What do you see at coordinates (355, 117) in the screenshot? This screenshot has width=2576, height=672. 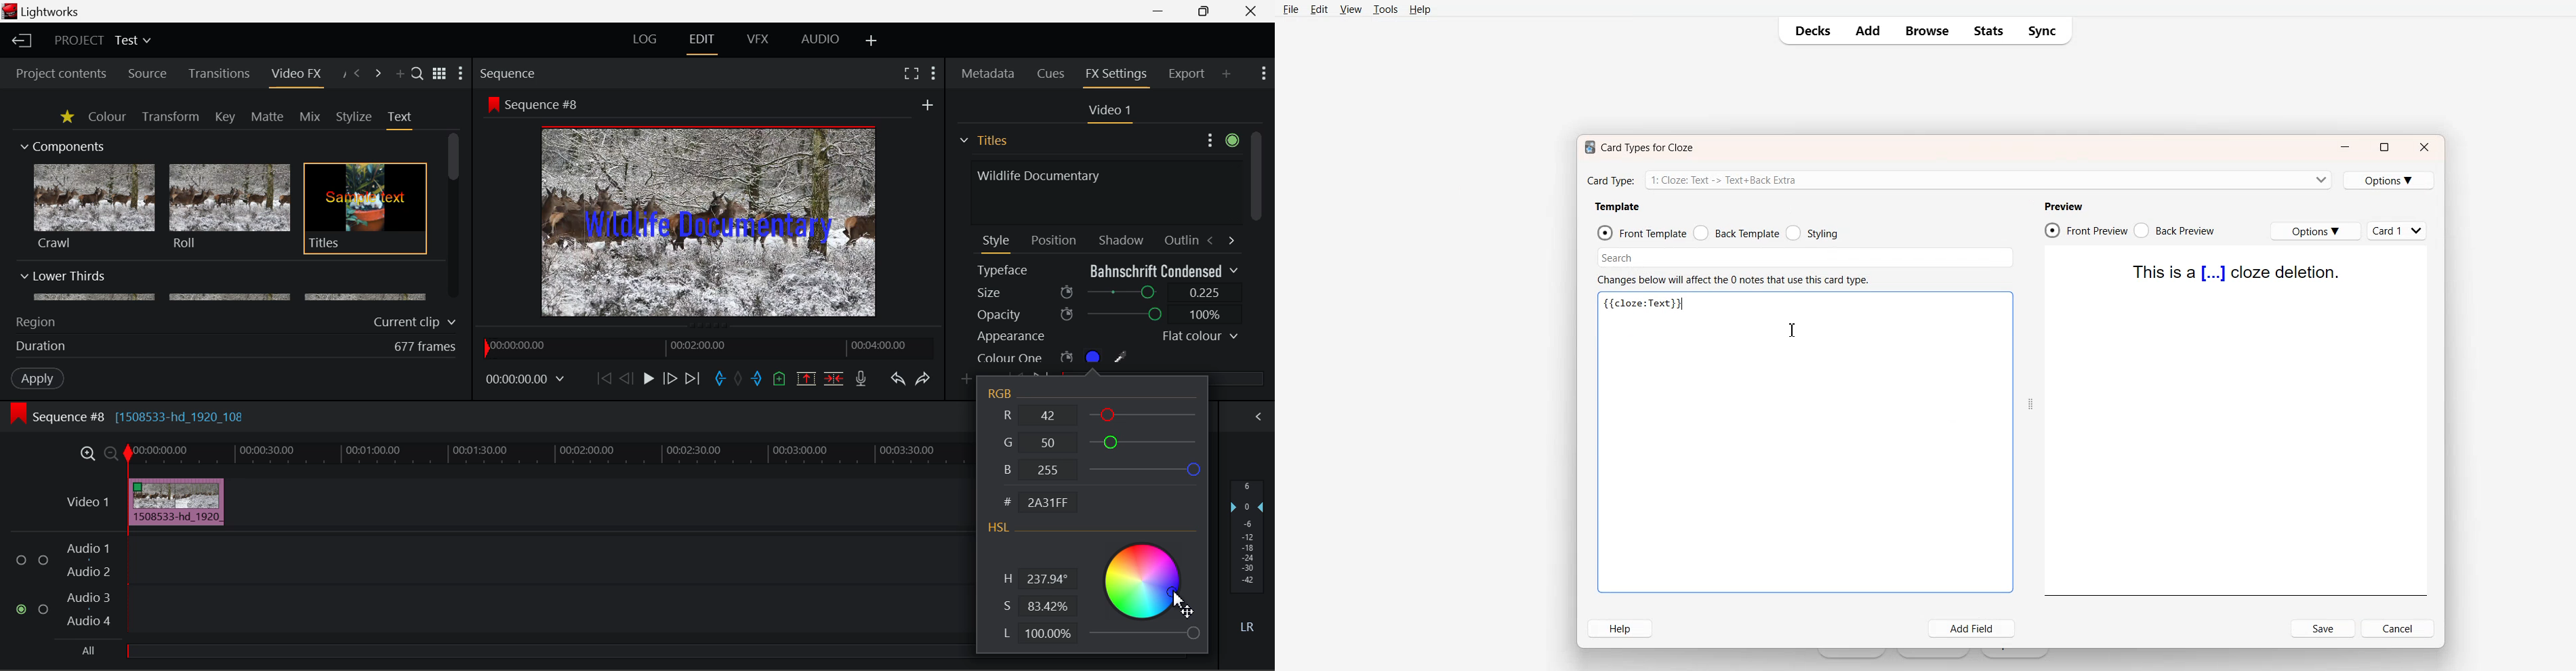 I see `Stylize` at bounding box center [355, 117].